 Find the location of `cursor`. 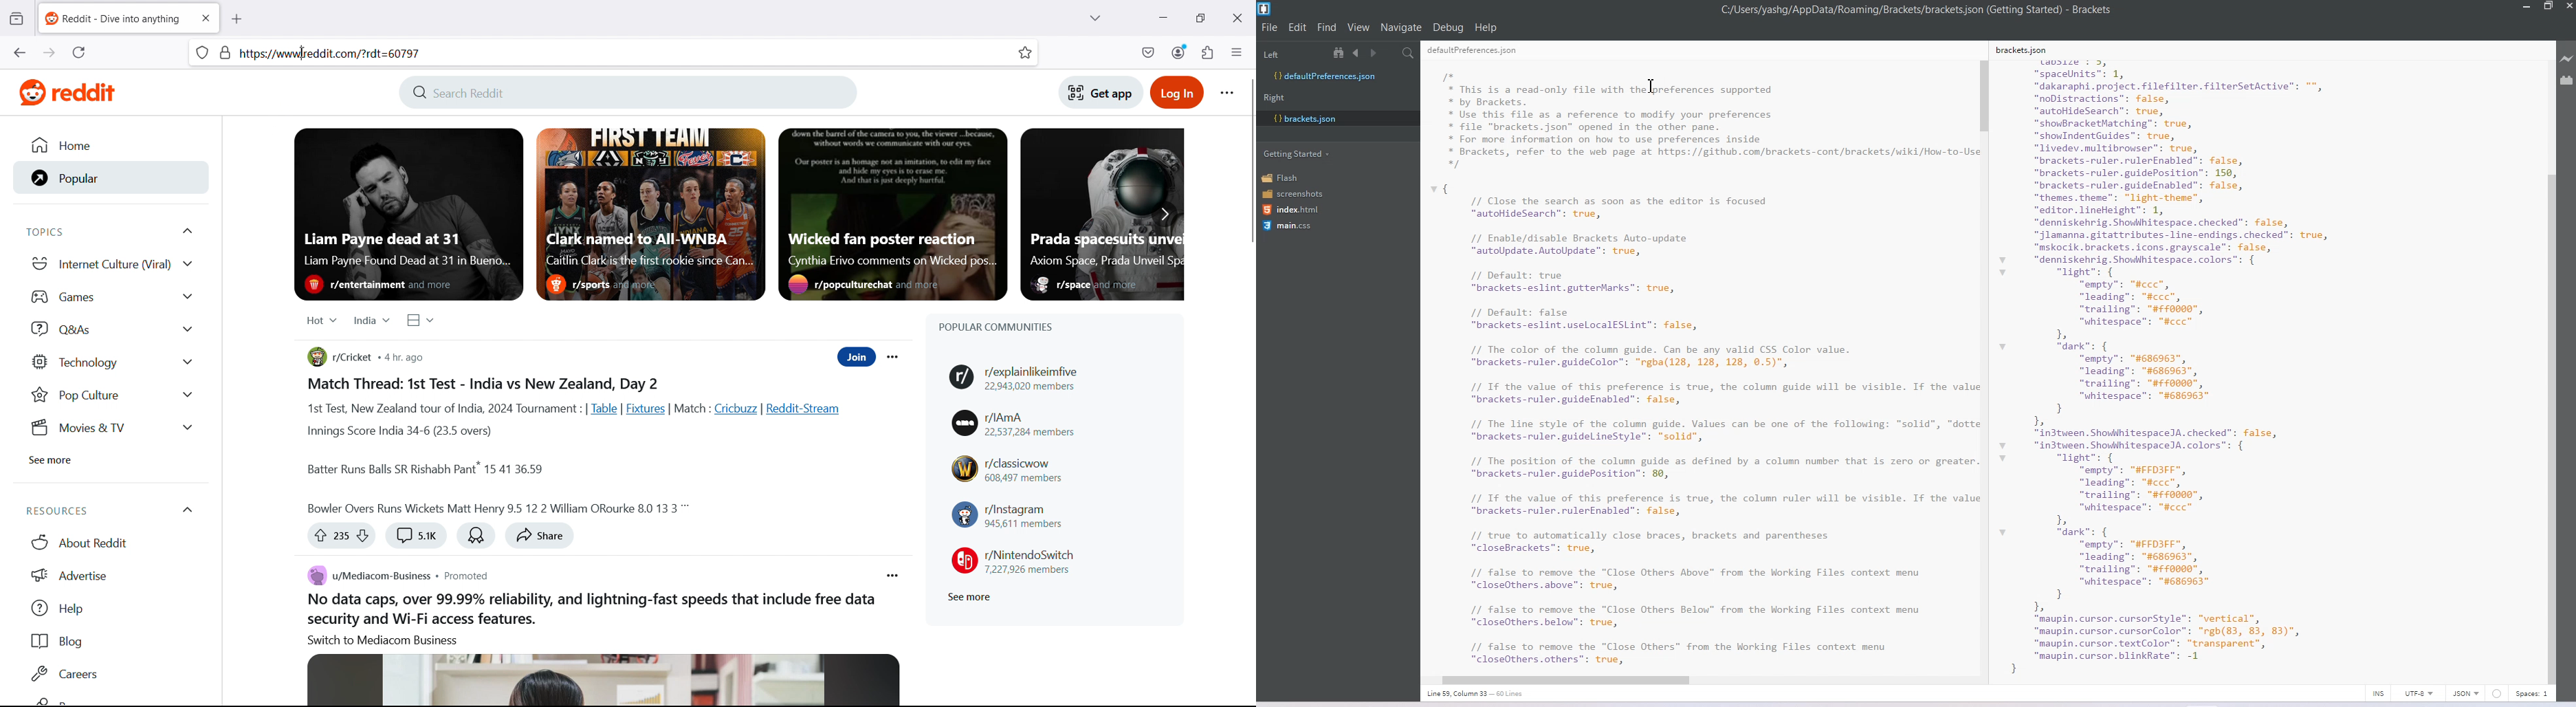

cursor is located at coordinates (305, 52).